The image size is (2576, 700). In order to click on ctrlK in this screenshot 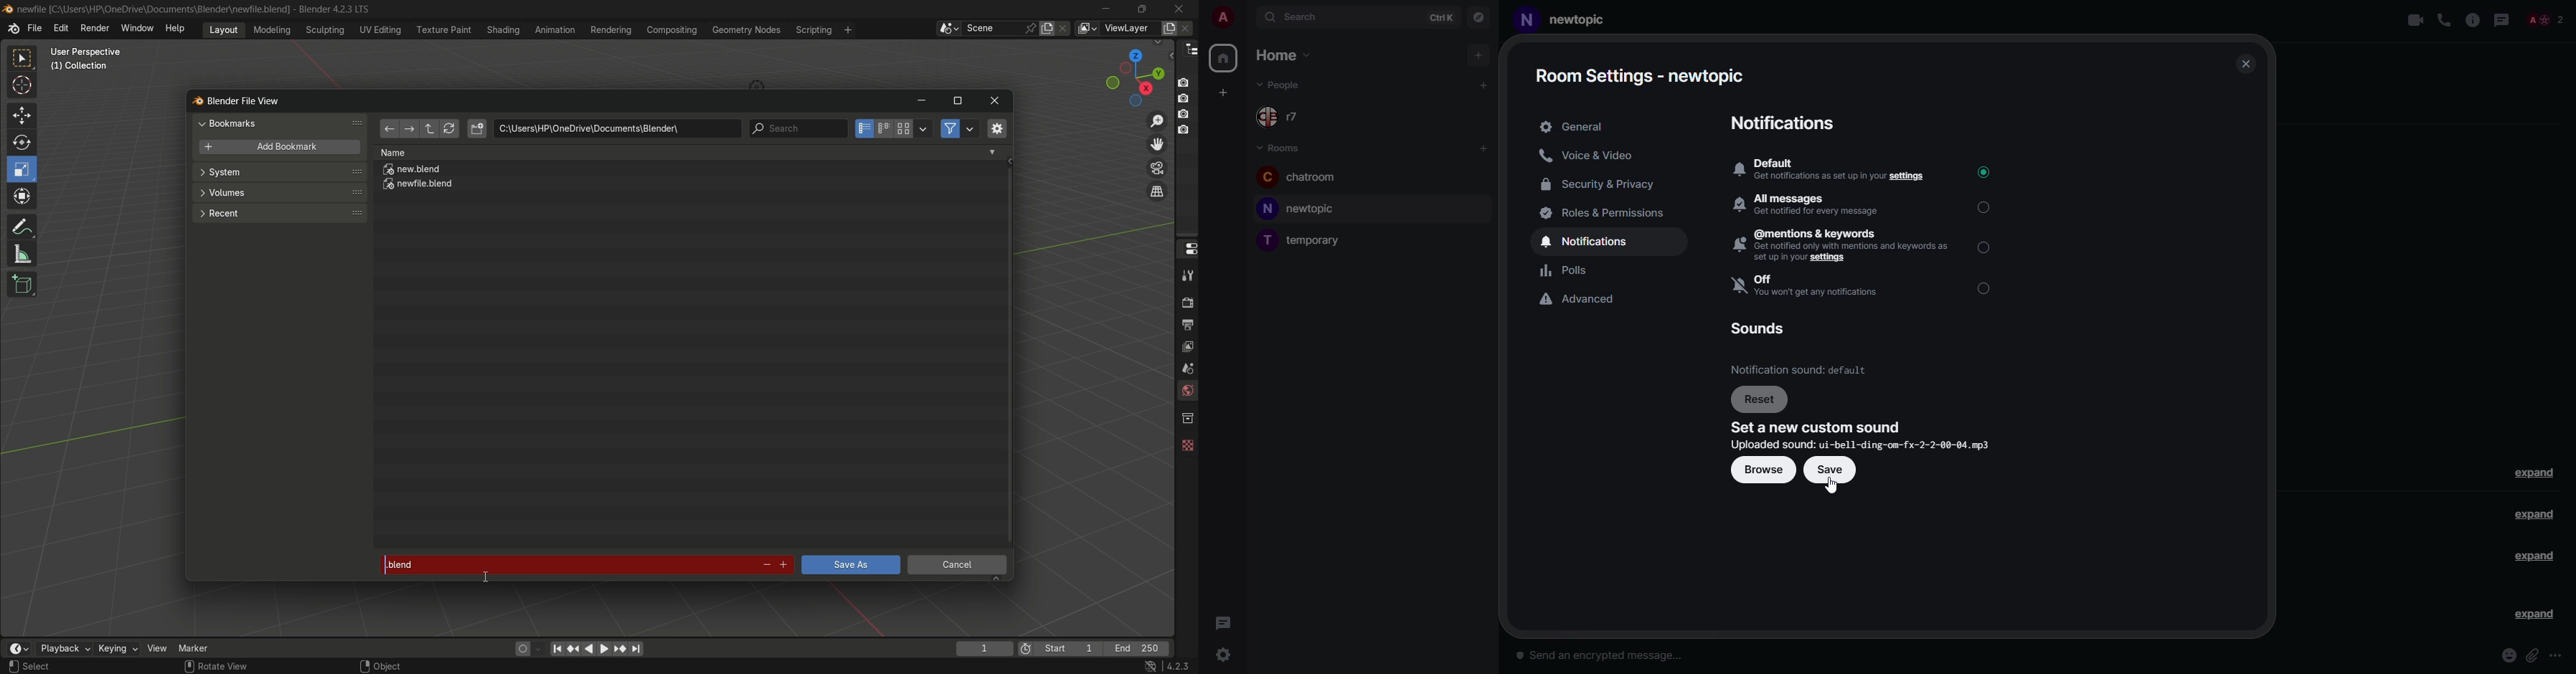, I will do `click(1441, 19)`.